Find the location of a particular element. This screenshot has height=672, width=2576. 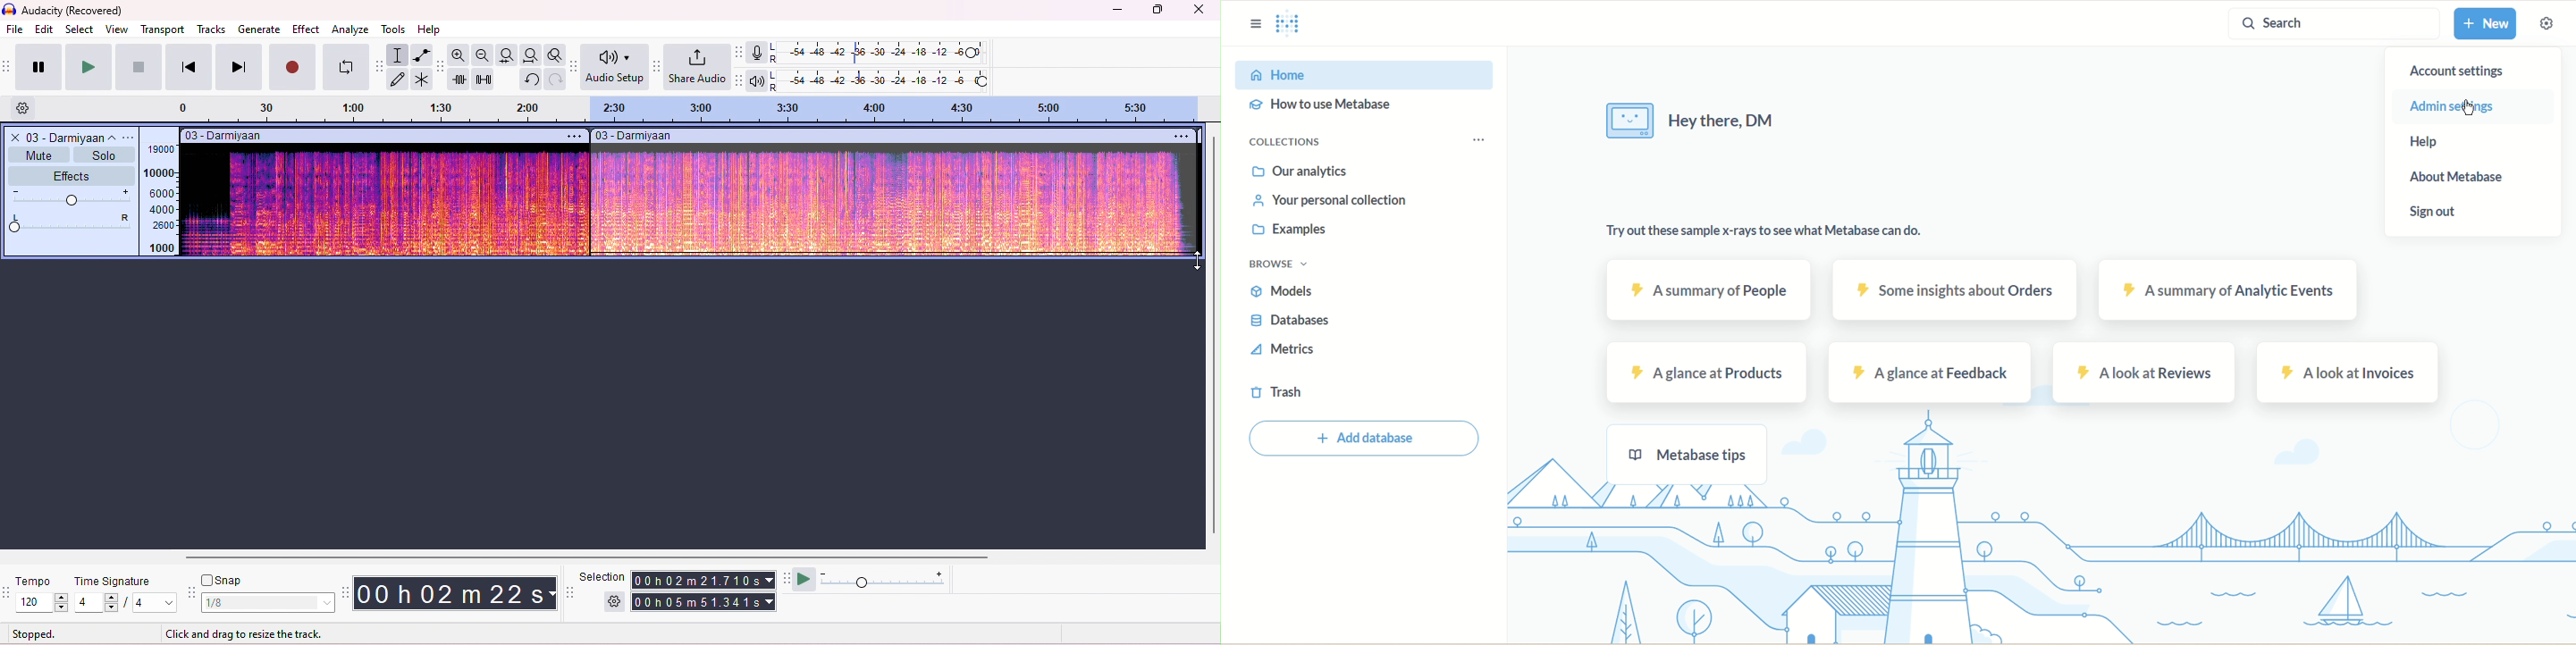

track name is located at coordinates (73, 137).